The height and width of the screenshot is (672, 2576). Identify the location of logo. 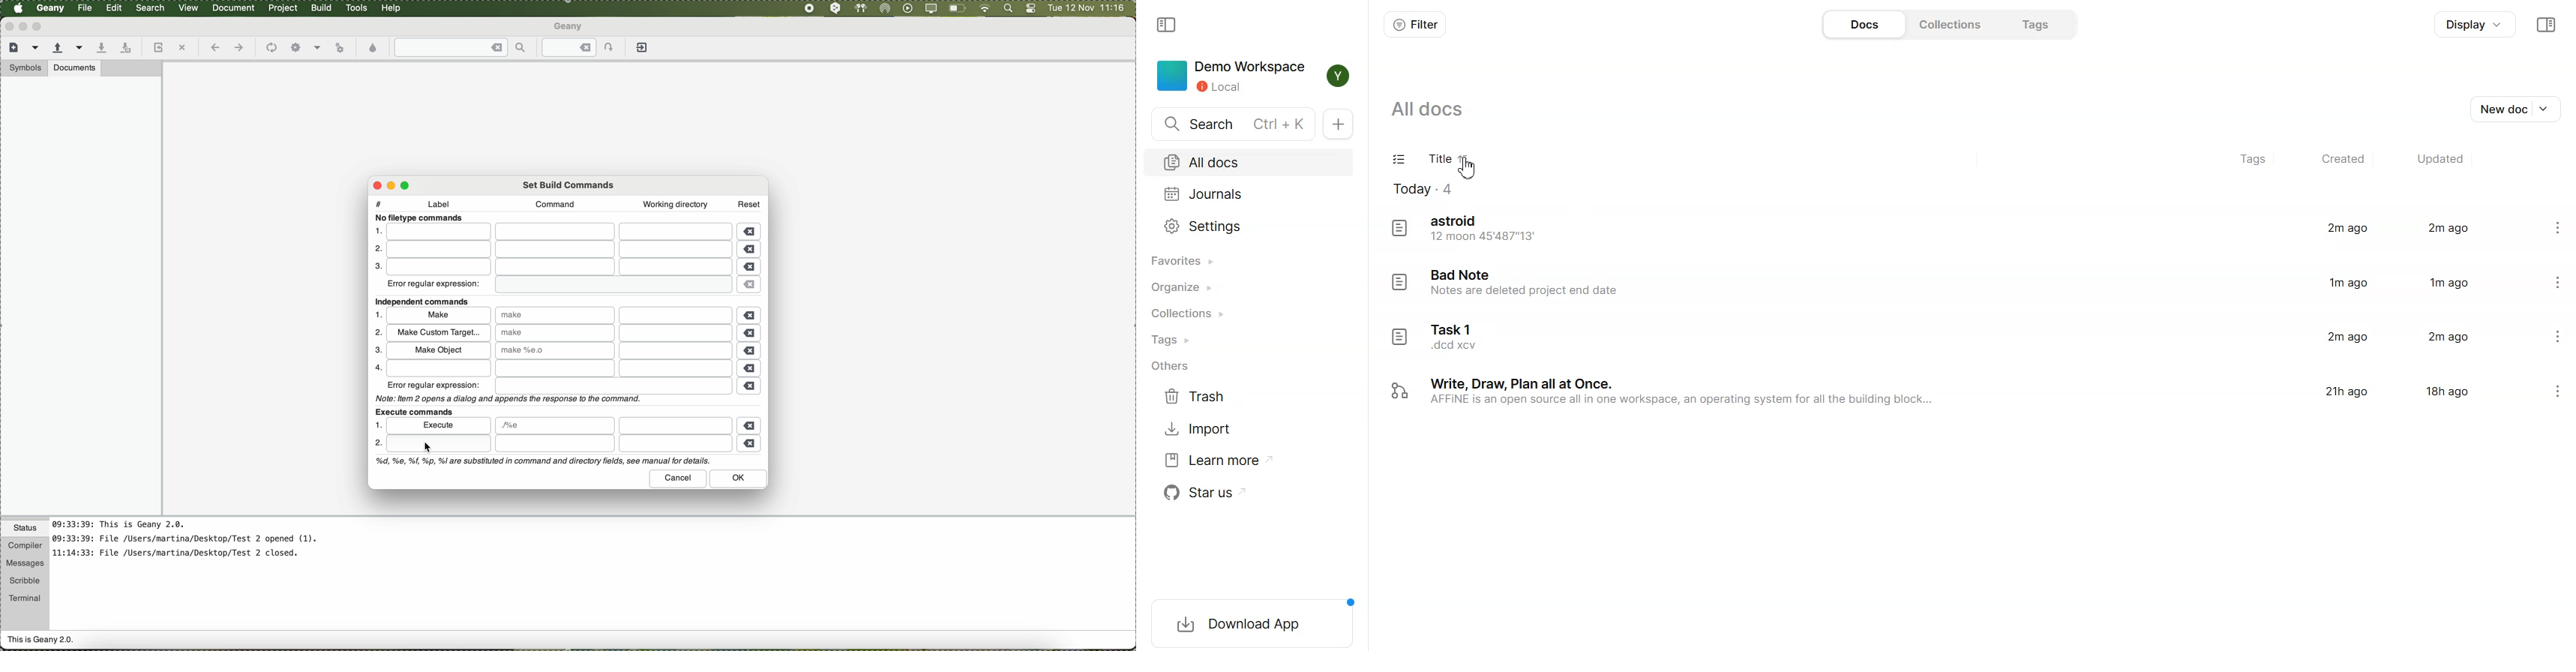
(1399, 283).